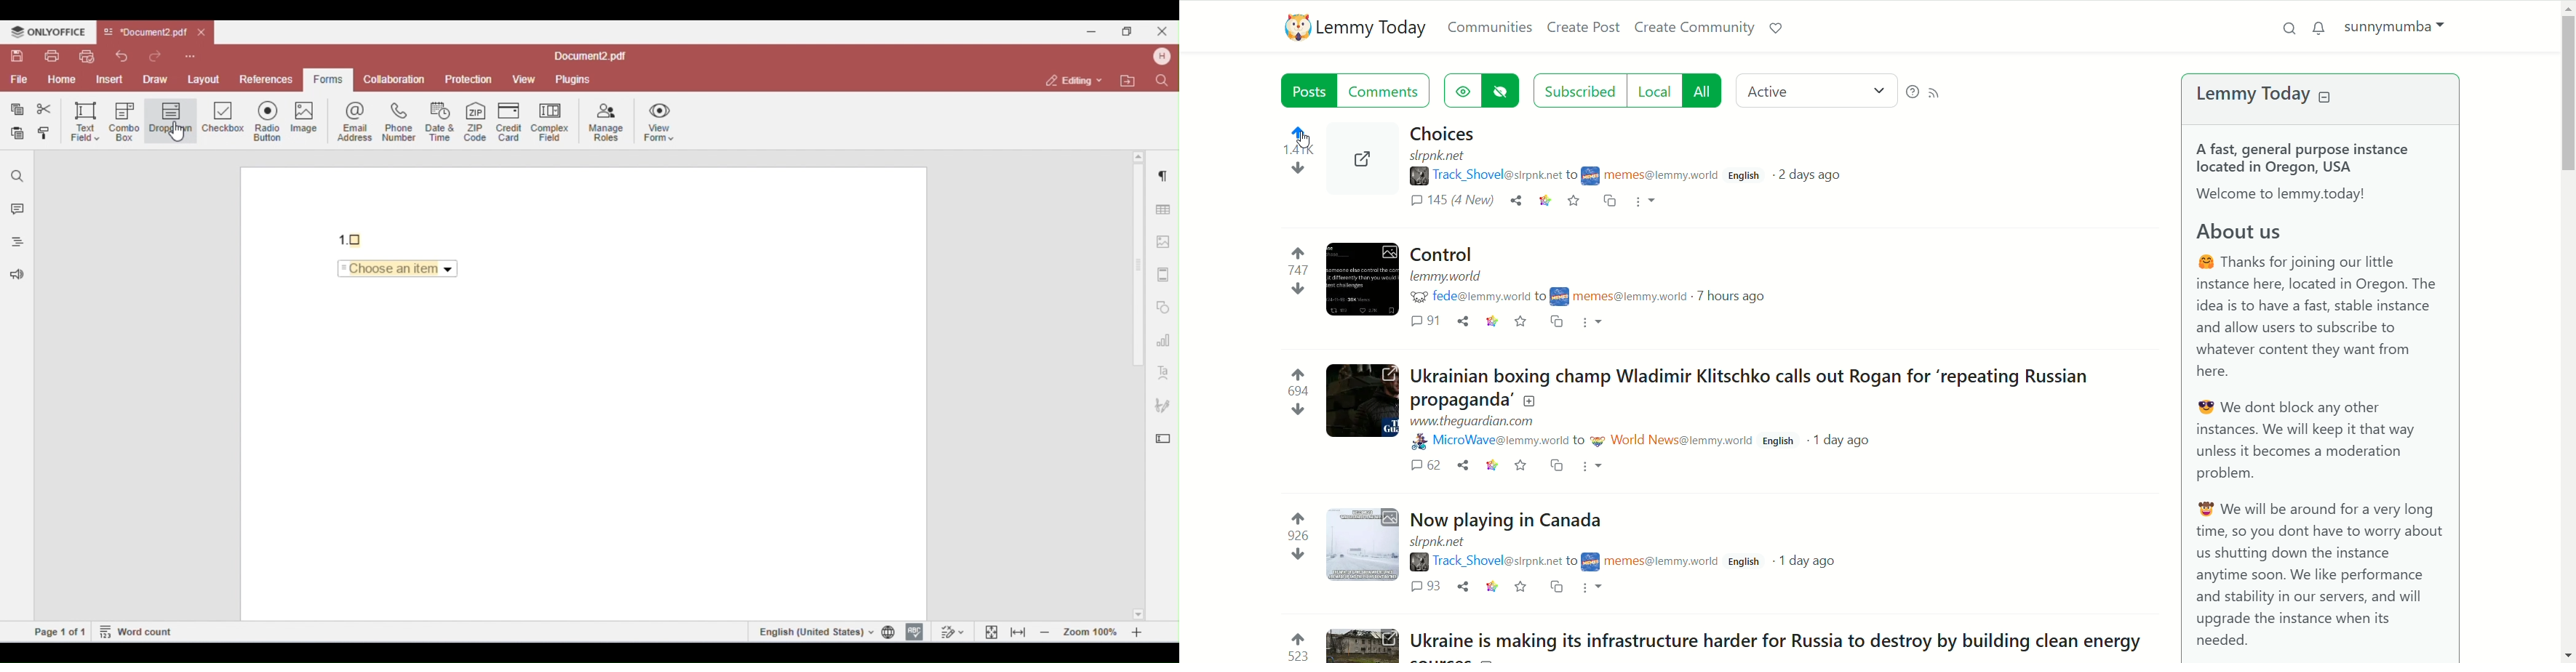  Describe the element at coordinates (1515, 523) in the screenshot. I see `Post - Now playing in Canada` at that location.